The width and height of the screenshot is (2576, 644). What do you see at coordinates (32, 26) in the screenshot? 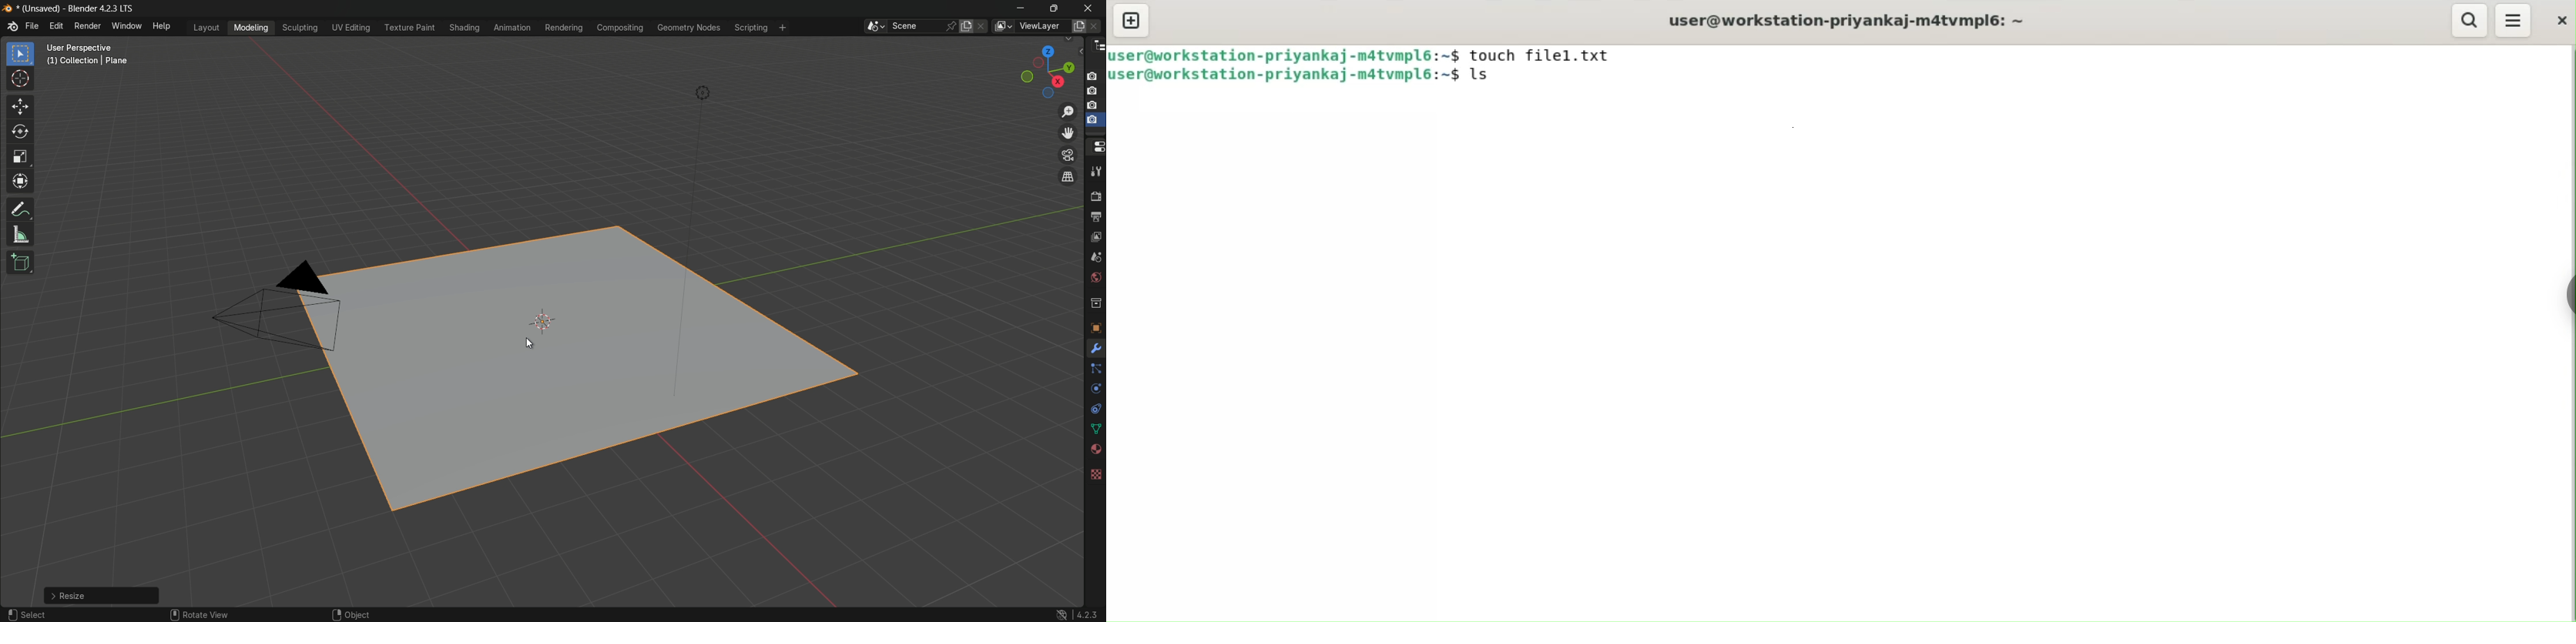
I see `file menu` at bounding box center [32, 26].